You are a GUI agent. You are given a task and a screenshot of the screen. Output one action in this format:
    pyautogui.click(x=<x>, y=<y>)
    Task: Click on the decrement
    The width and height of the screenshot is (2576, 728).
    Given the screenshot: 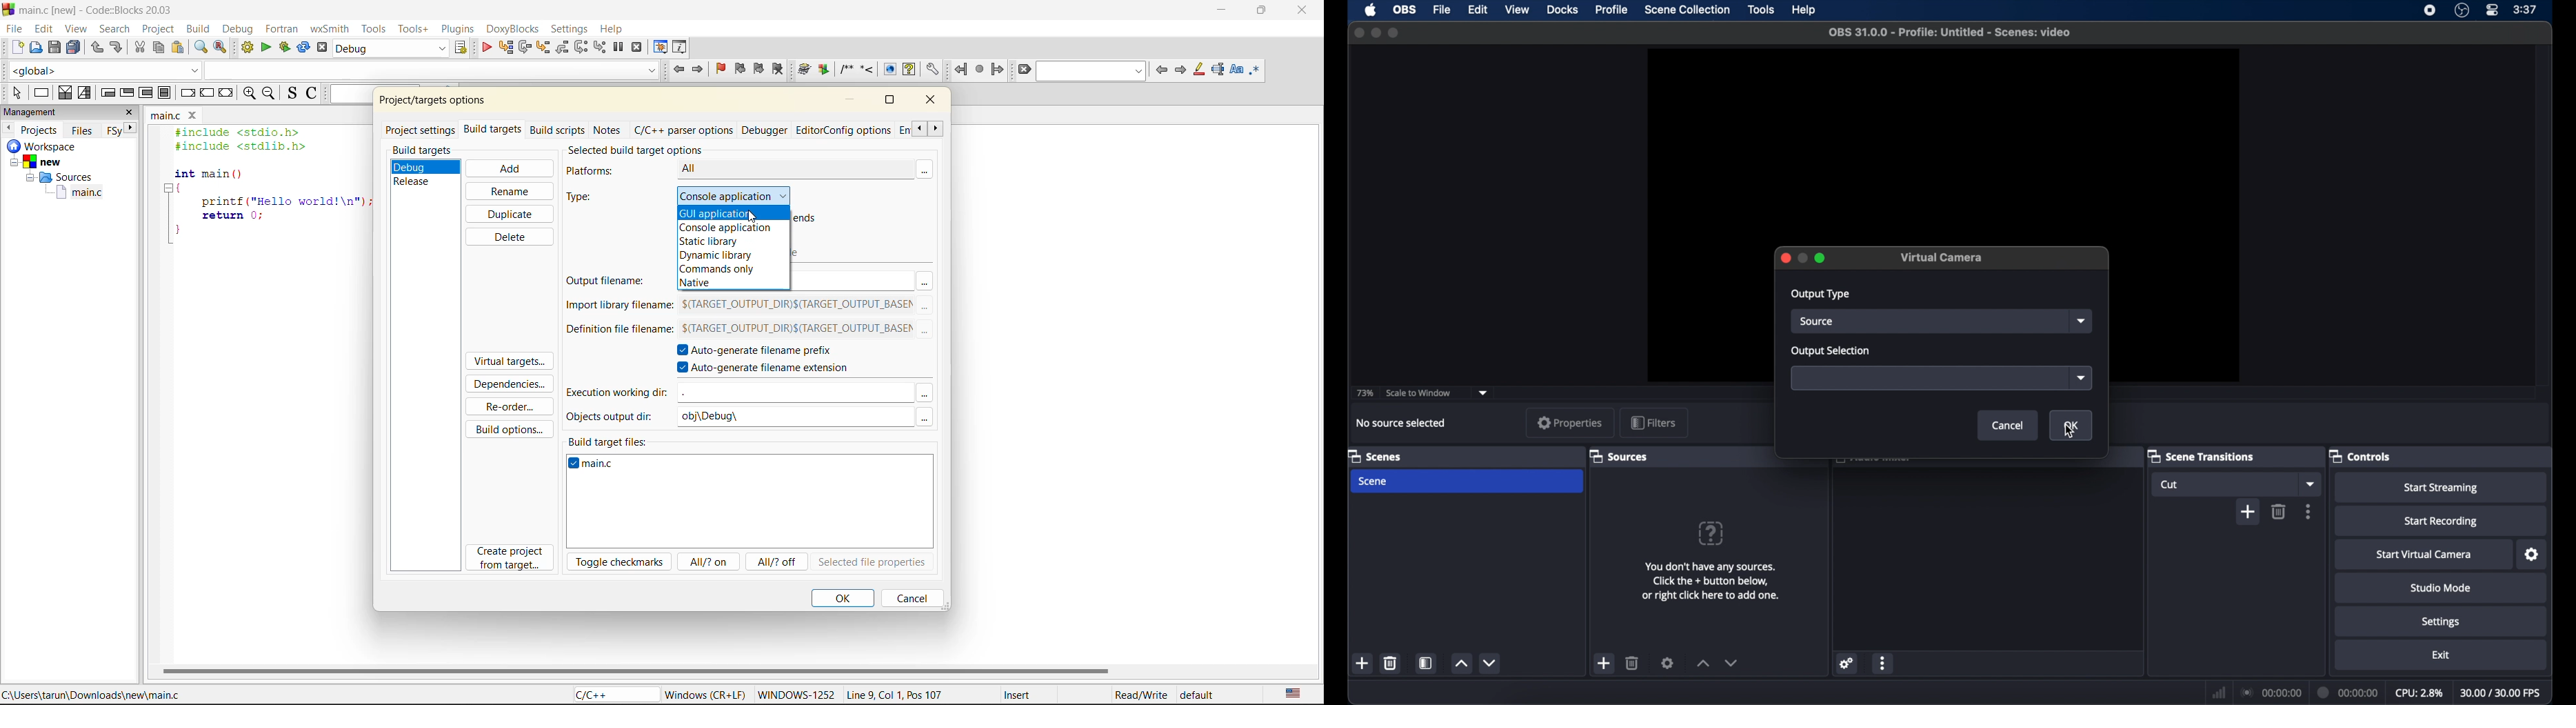 What is the action you would take?
    pyautogui.click(x=1731, y=663)
    